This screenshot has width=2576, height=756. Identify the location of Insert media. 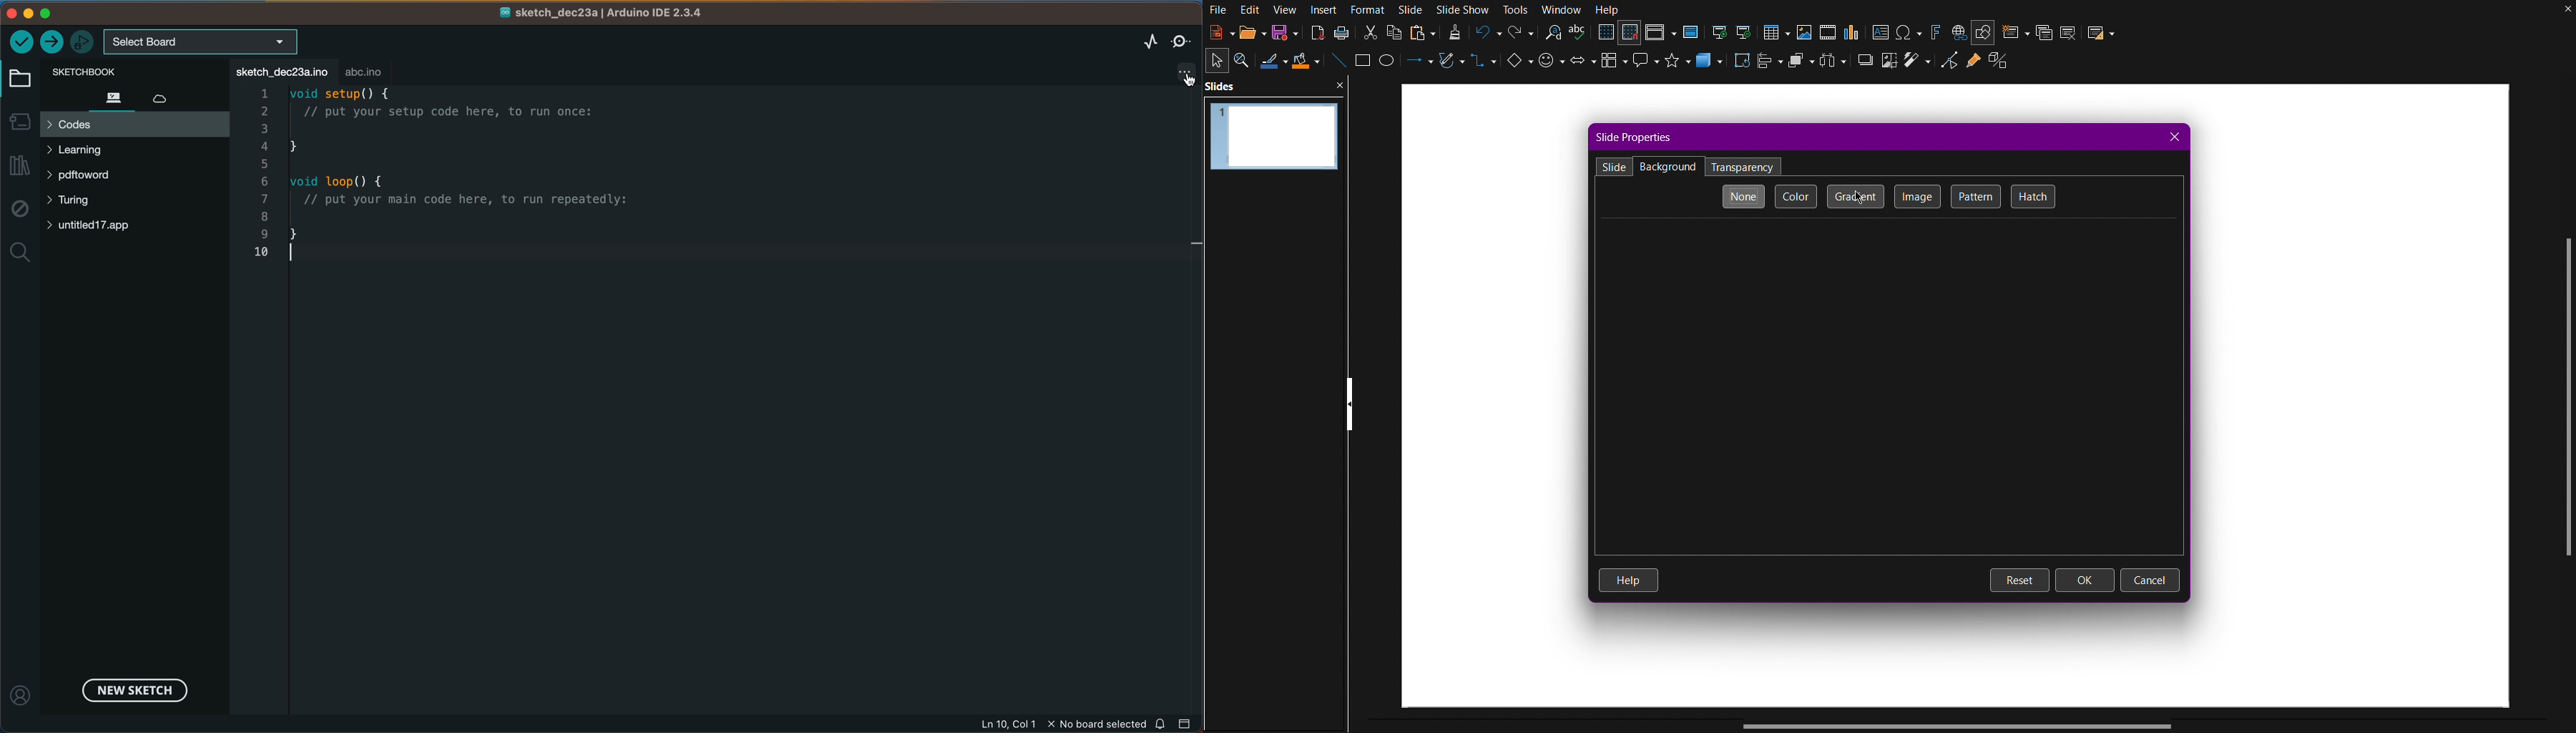
(1828, 31).